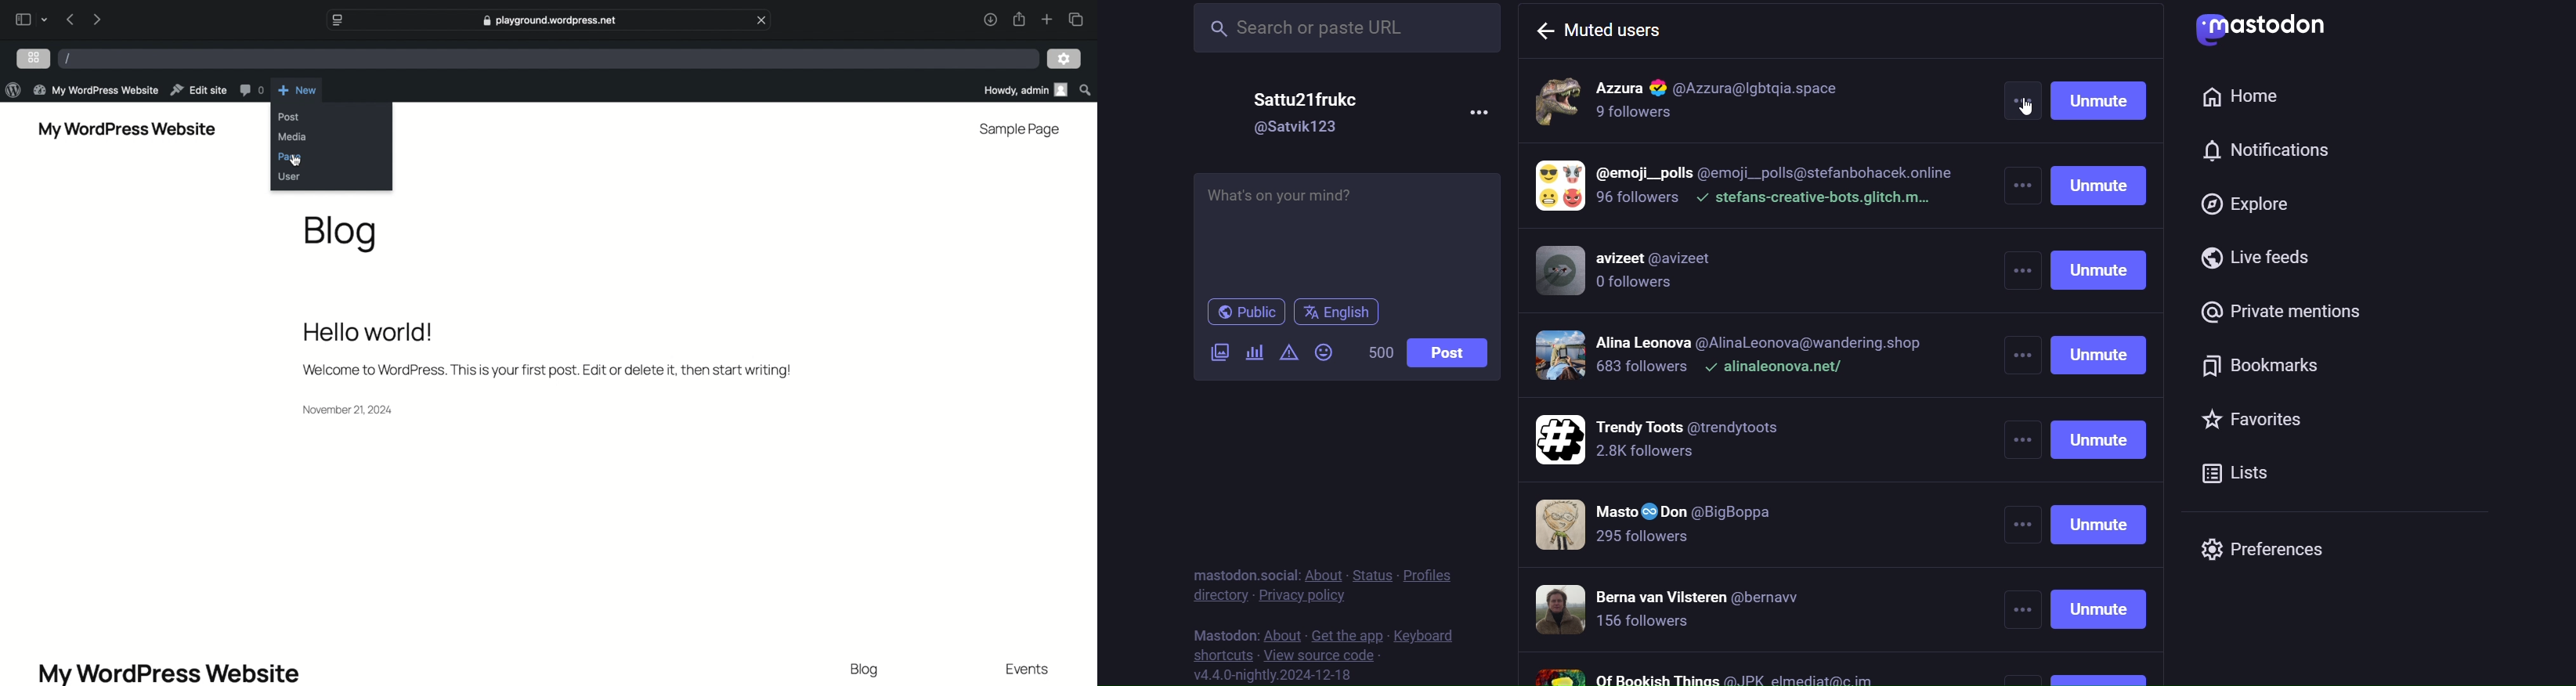  What do you see at coordinates (1339, 312) in the screenshot?
I see `language` at bounding box center [1339, 312].